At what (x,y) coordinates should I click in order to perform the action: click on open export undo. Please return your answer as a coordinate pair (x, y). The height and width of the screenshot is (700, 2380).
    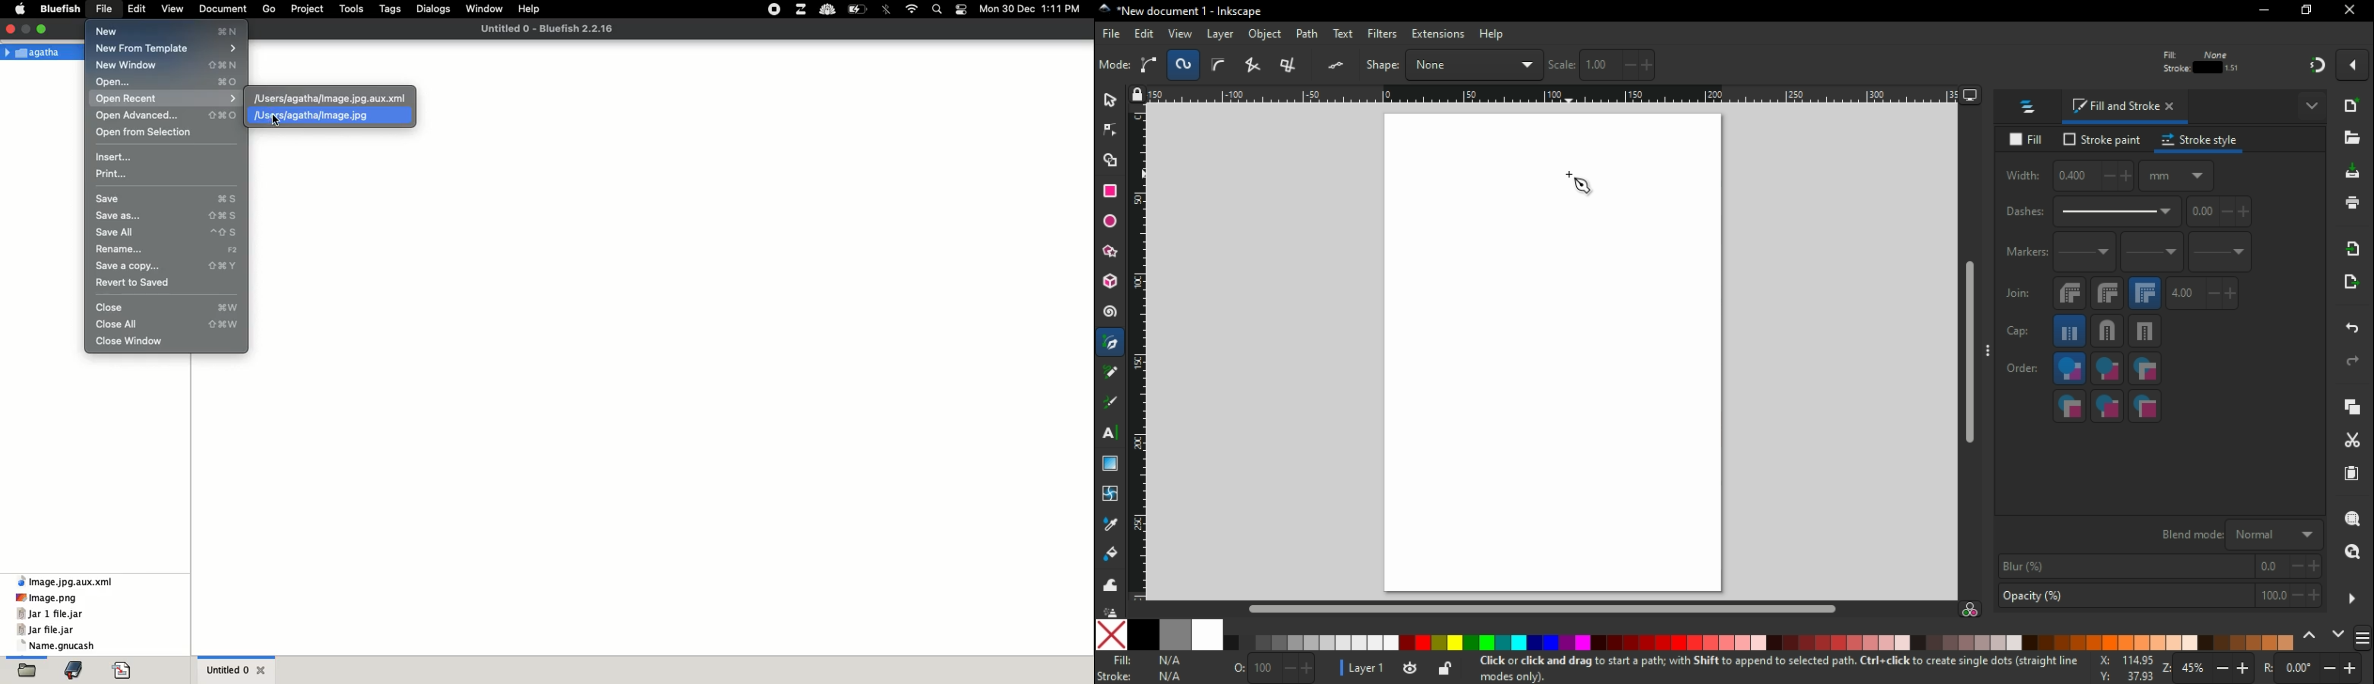
    Looking at the image, I should click on (2352, 287).